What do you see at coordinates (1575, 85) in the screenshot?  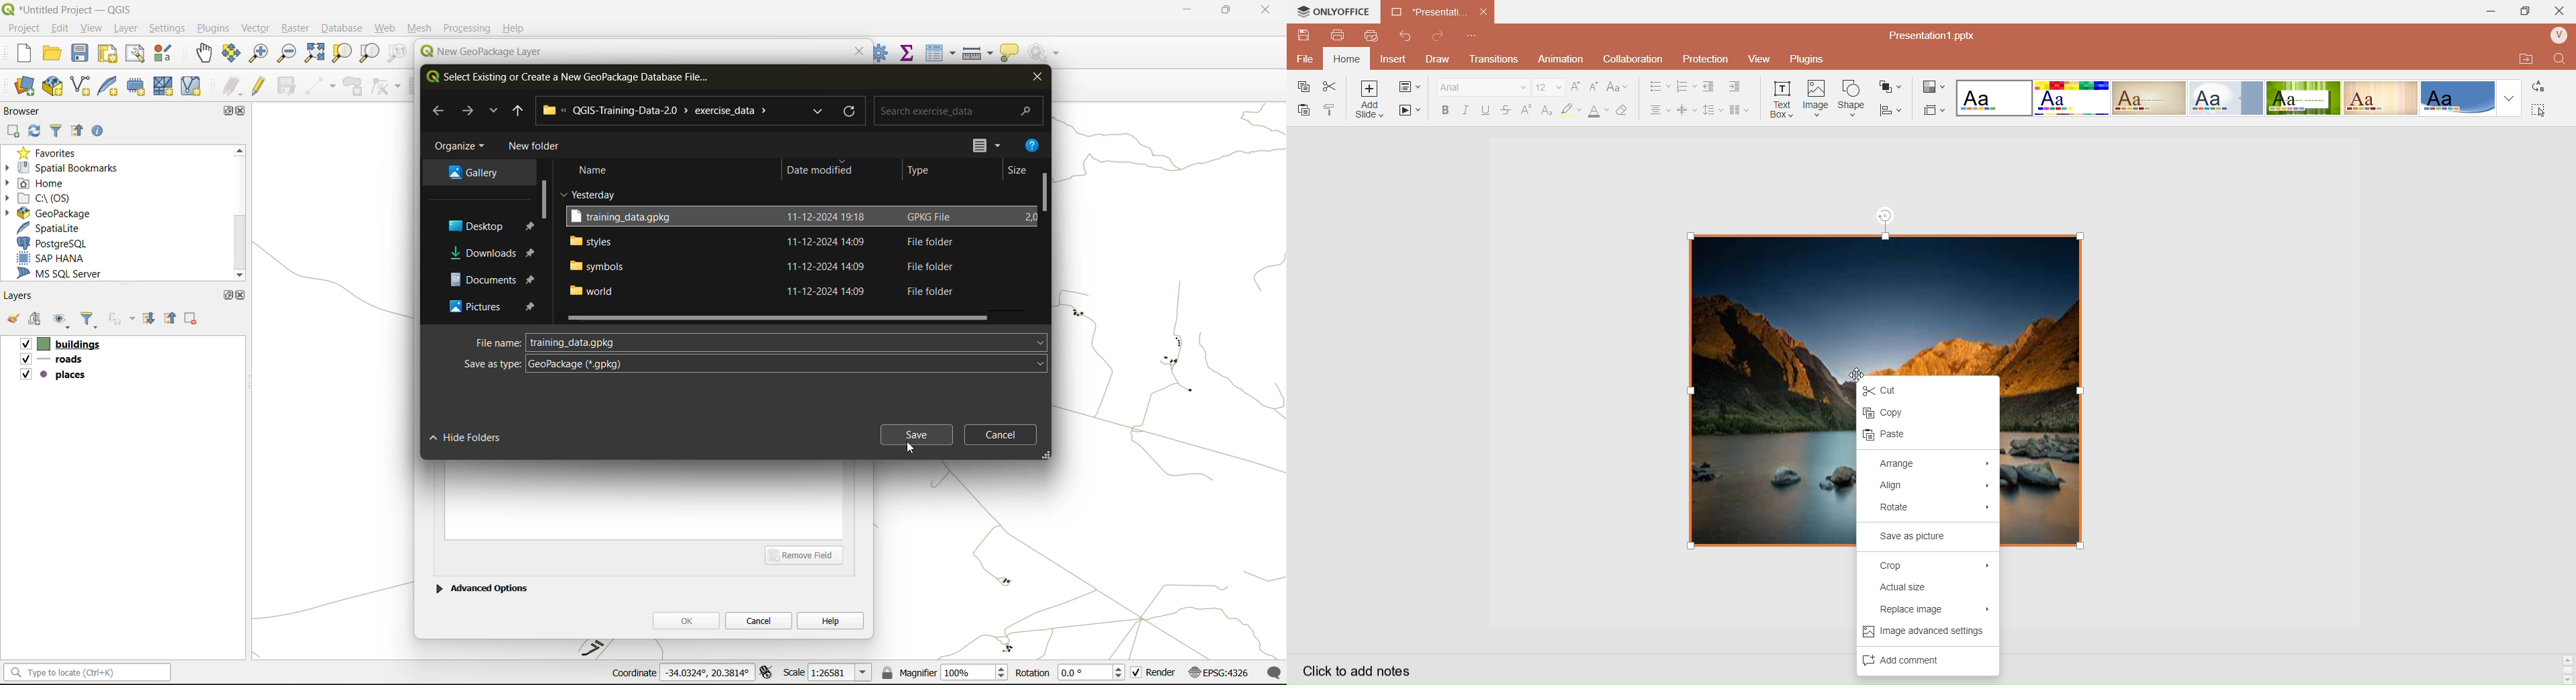 I see `Increase Font Size` at bounding box center [1575, 85].